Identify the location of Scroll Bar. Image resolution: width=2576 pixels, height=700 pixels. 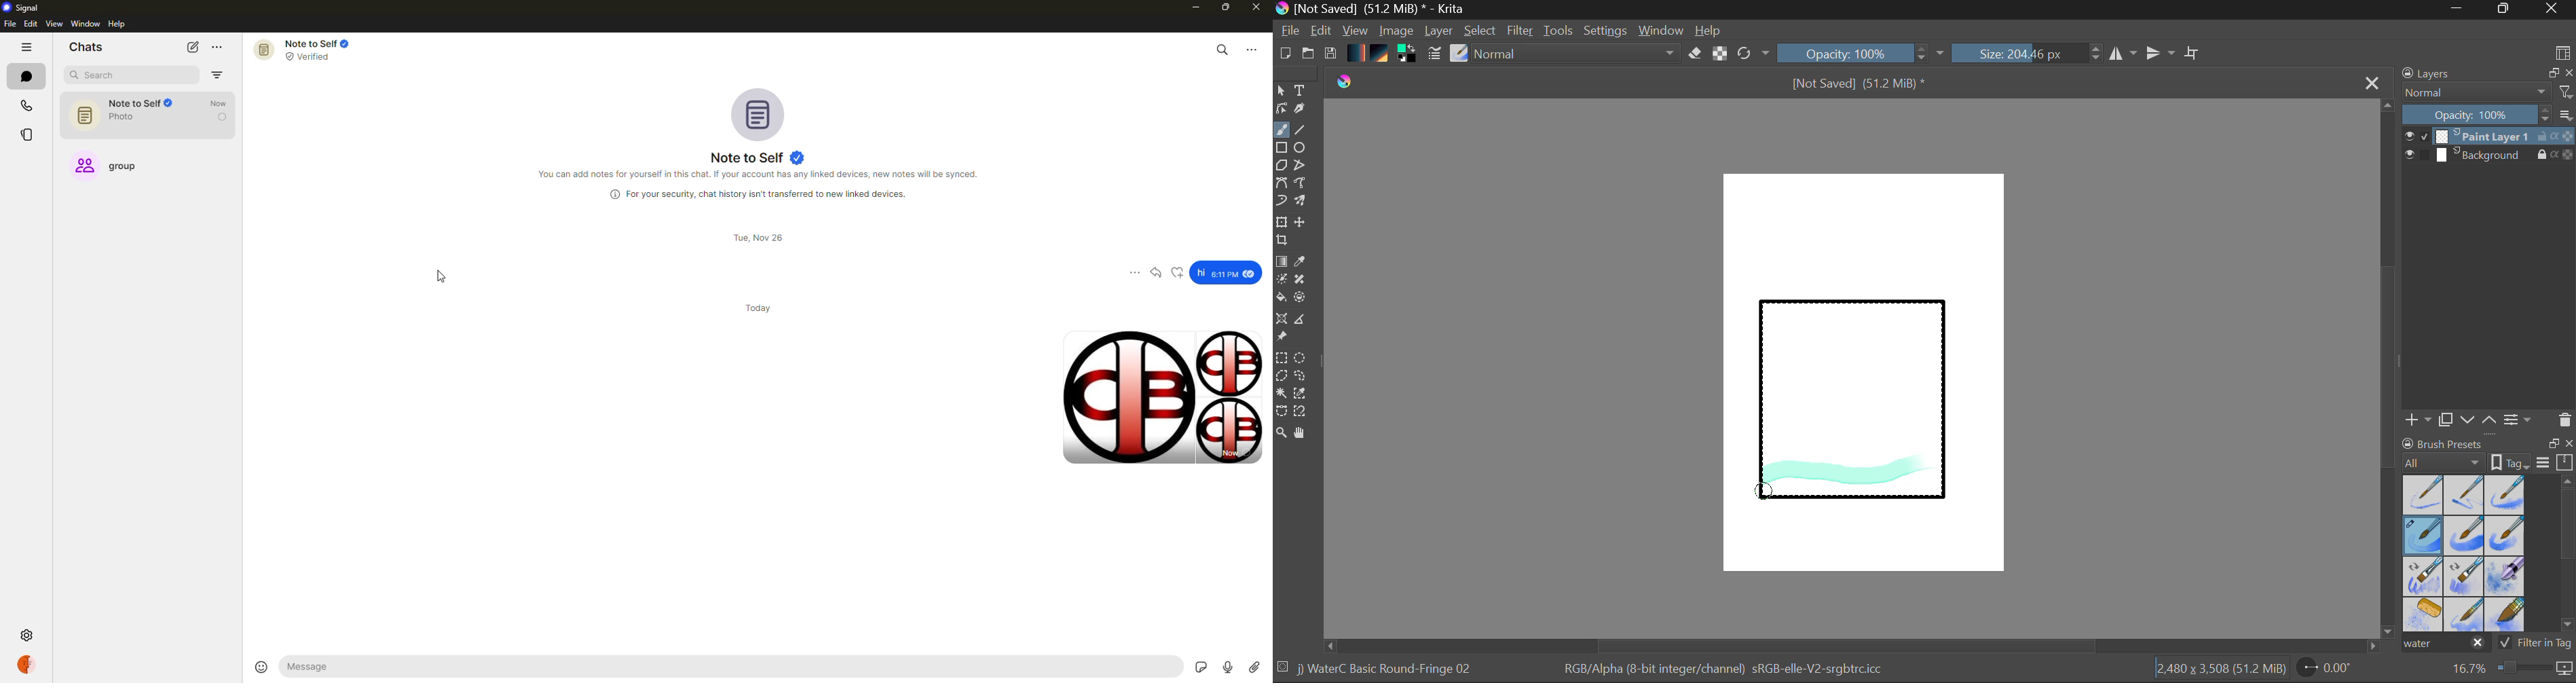
(1852, 646).